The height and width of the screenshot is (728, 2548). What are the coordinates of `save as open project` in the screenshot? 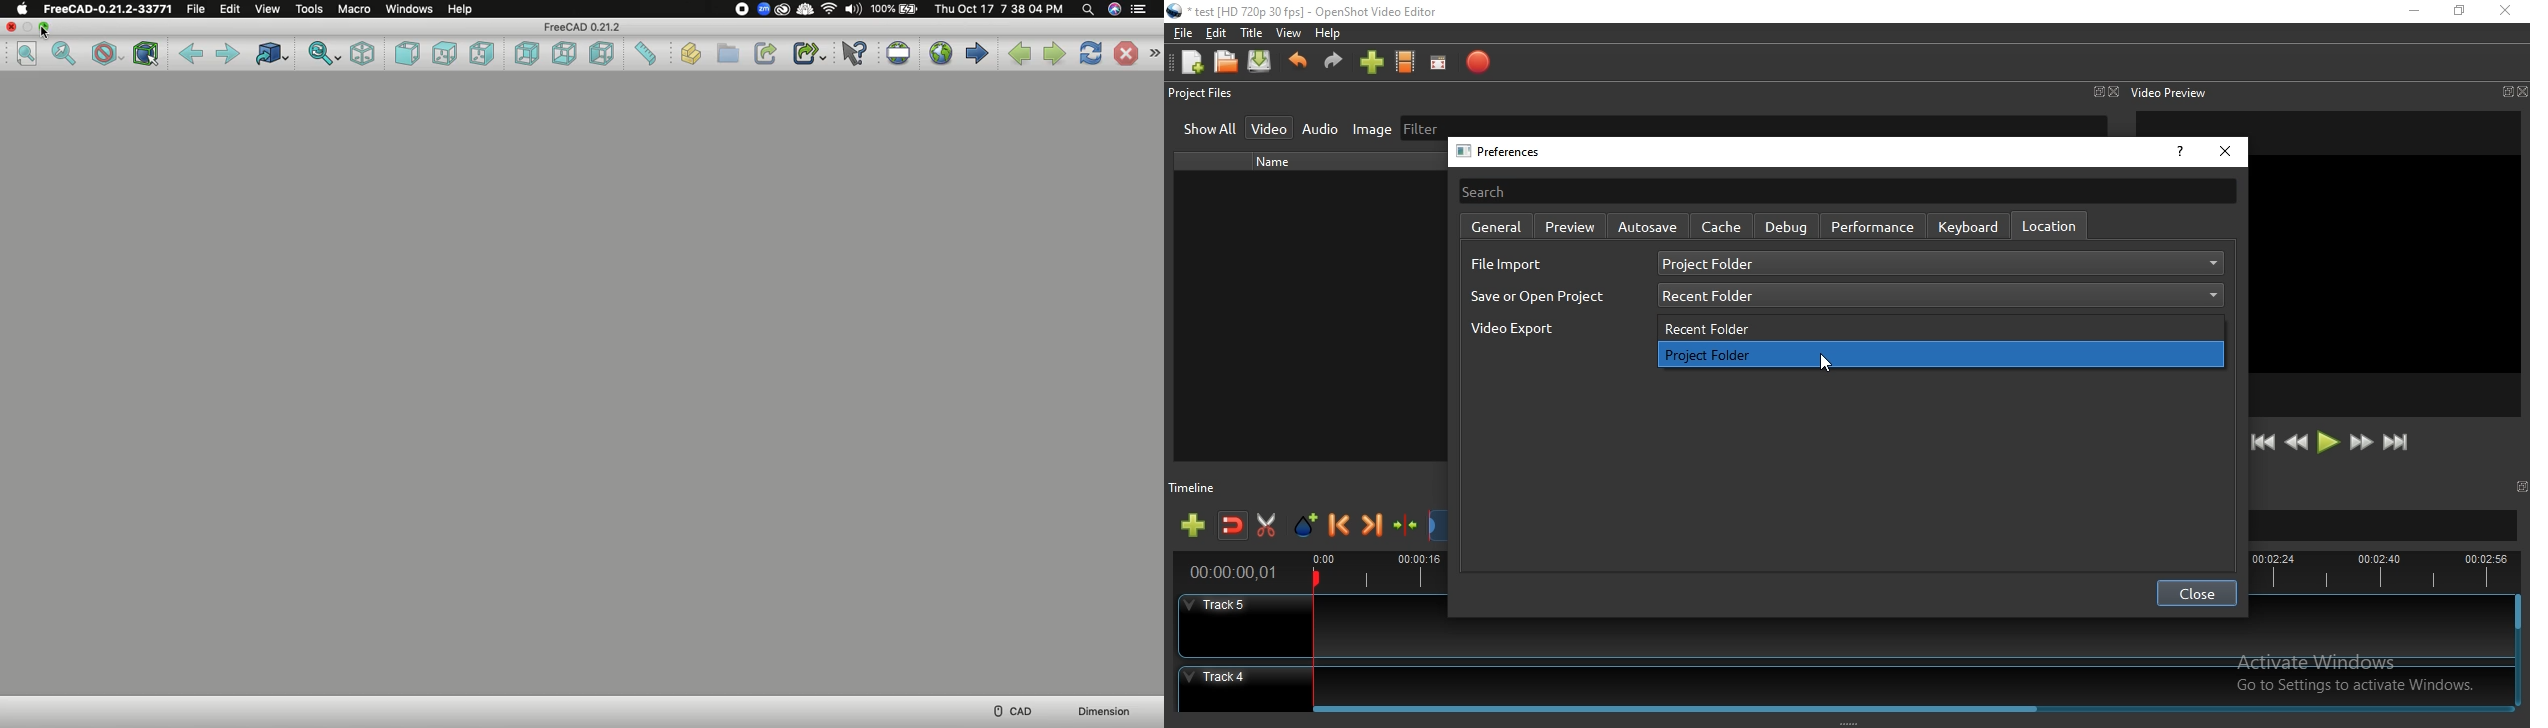 It's located at (1538, 296).